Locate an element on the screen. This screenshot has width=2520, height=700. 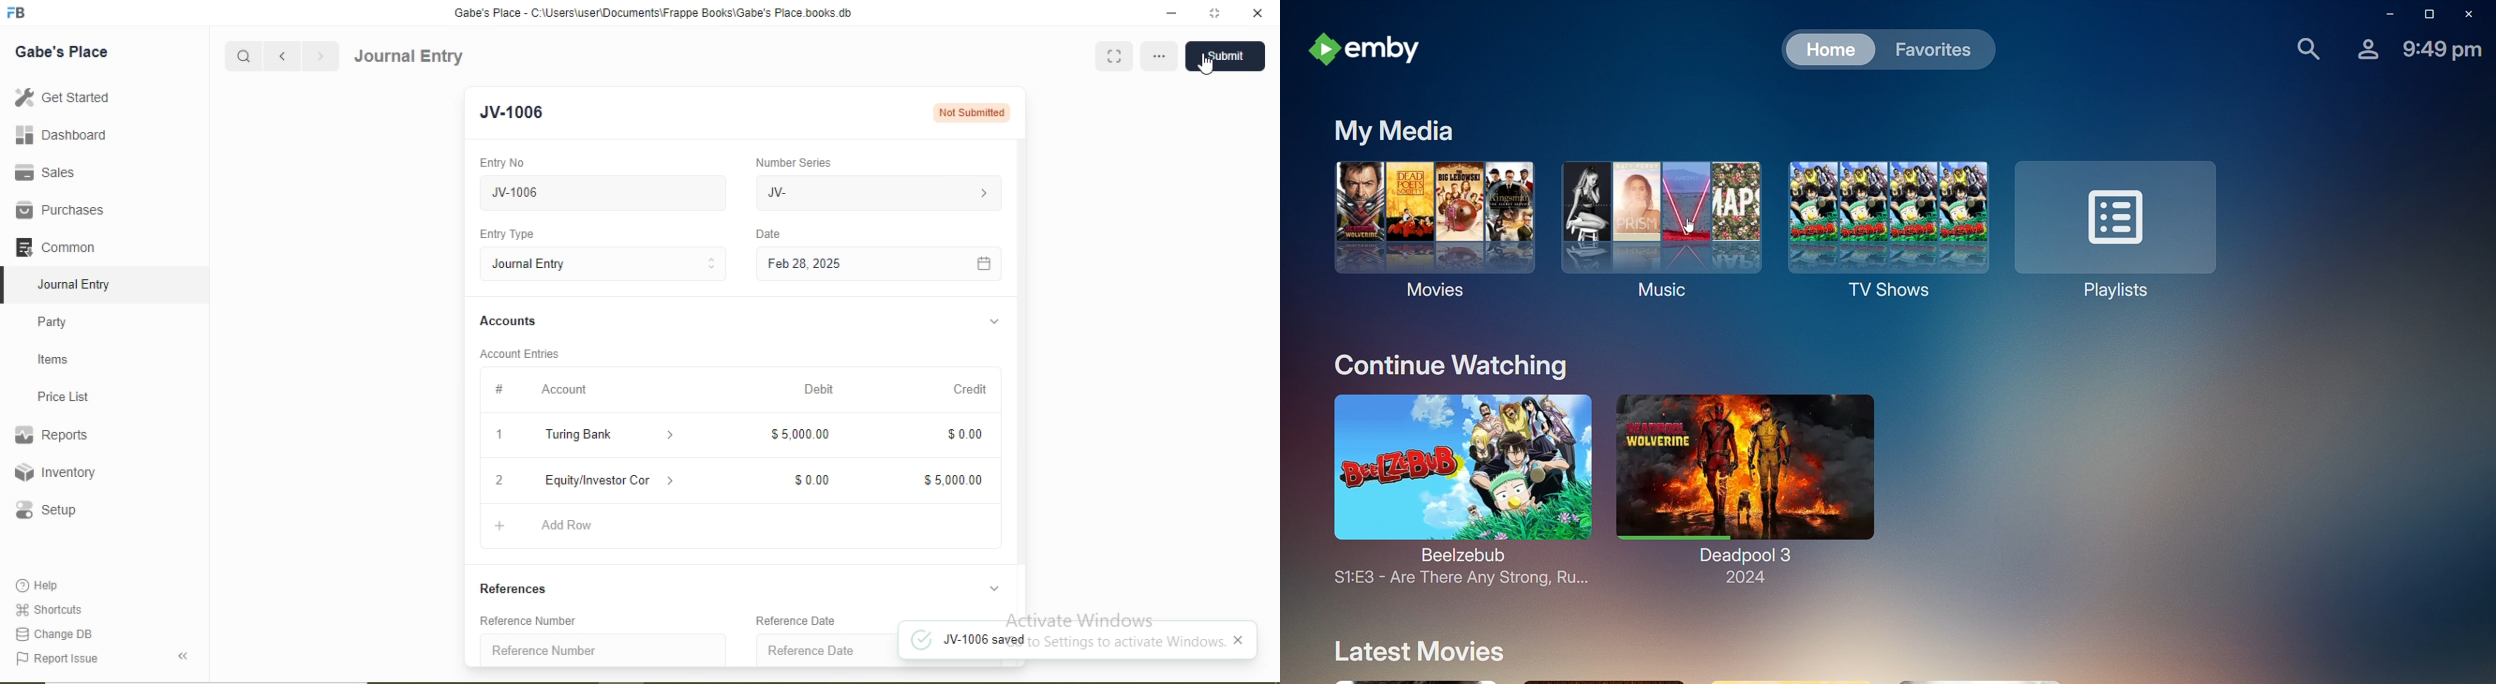
Date is located at coordinates (767, 233).